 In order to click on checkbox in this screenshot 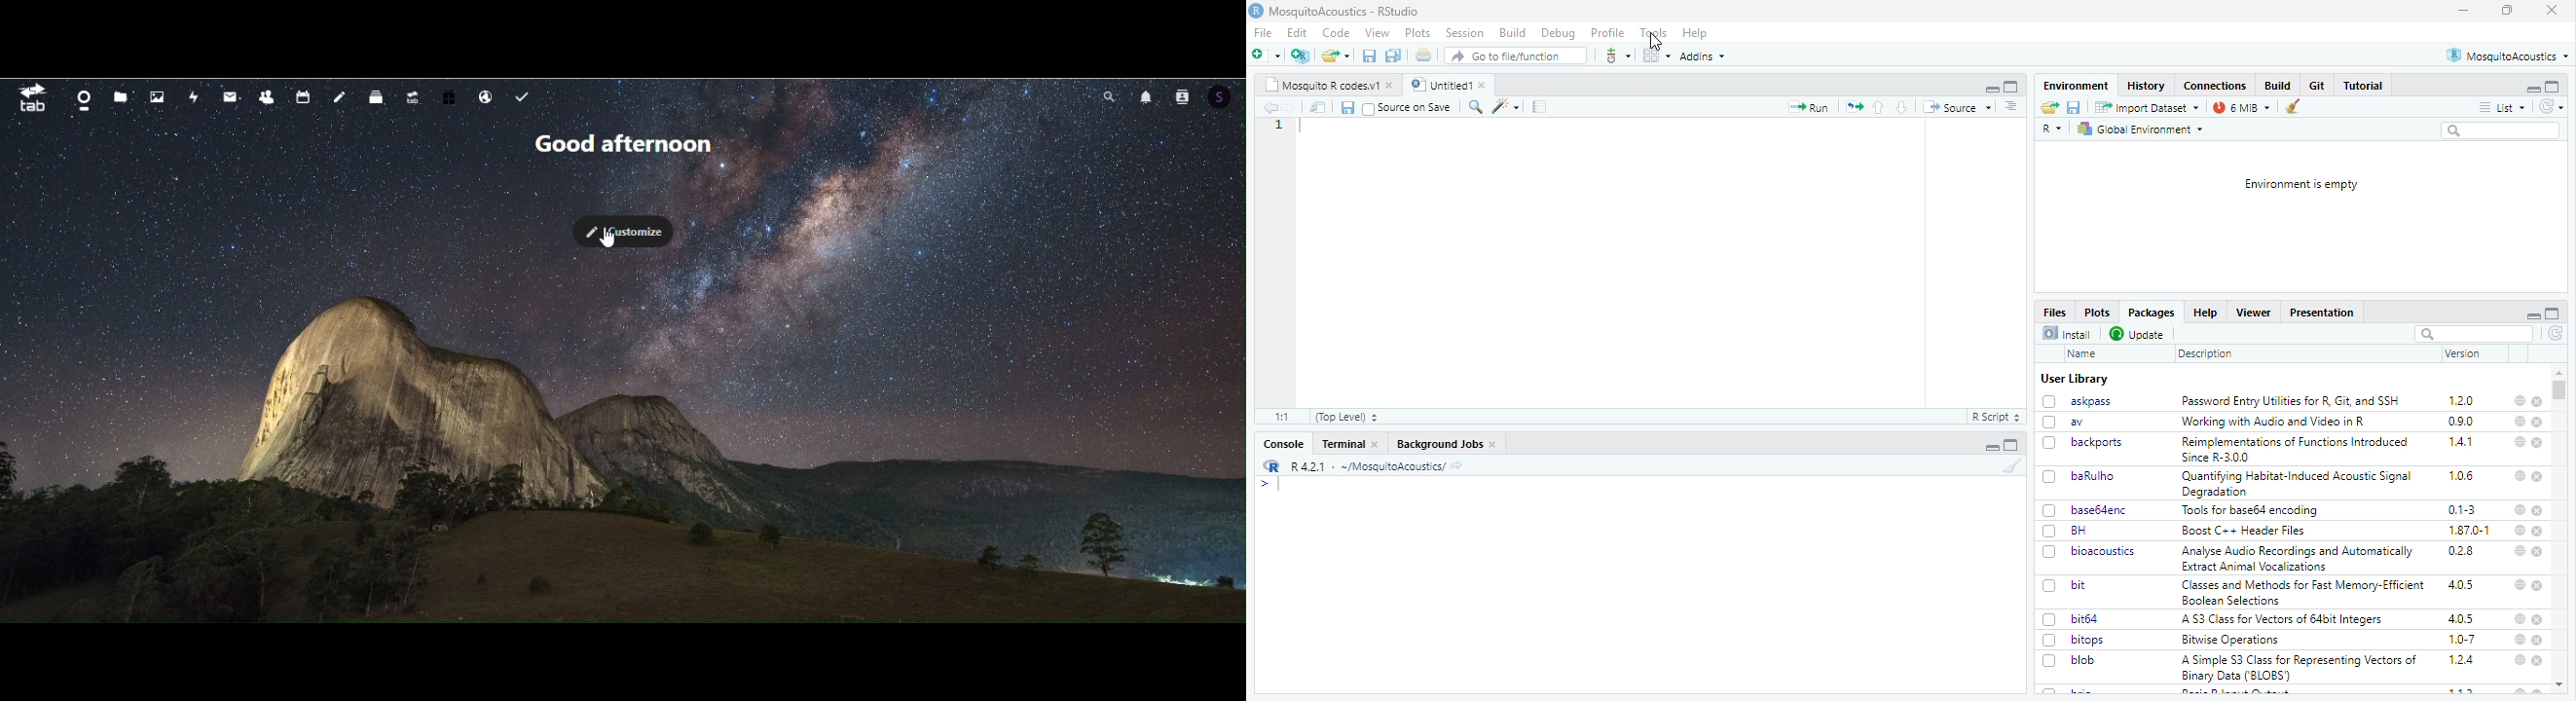, I will do `click(2050, 587)`.